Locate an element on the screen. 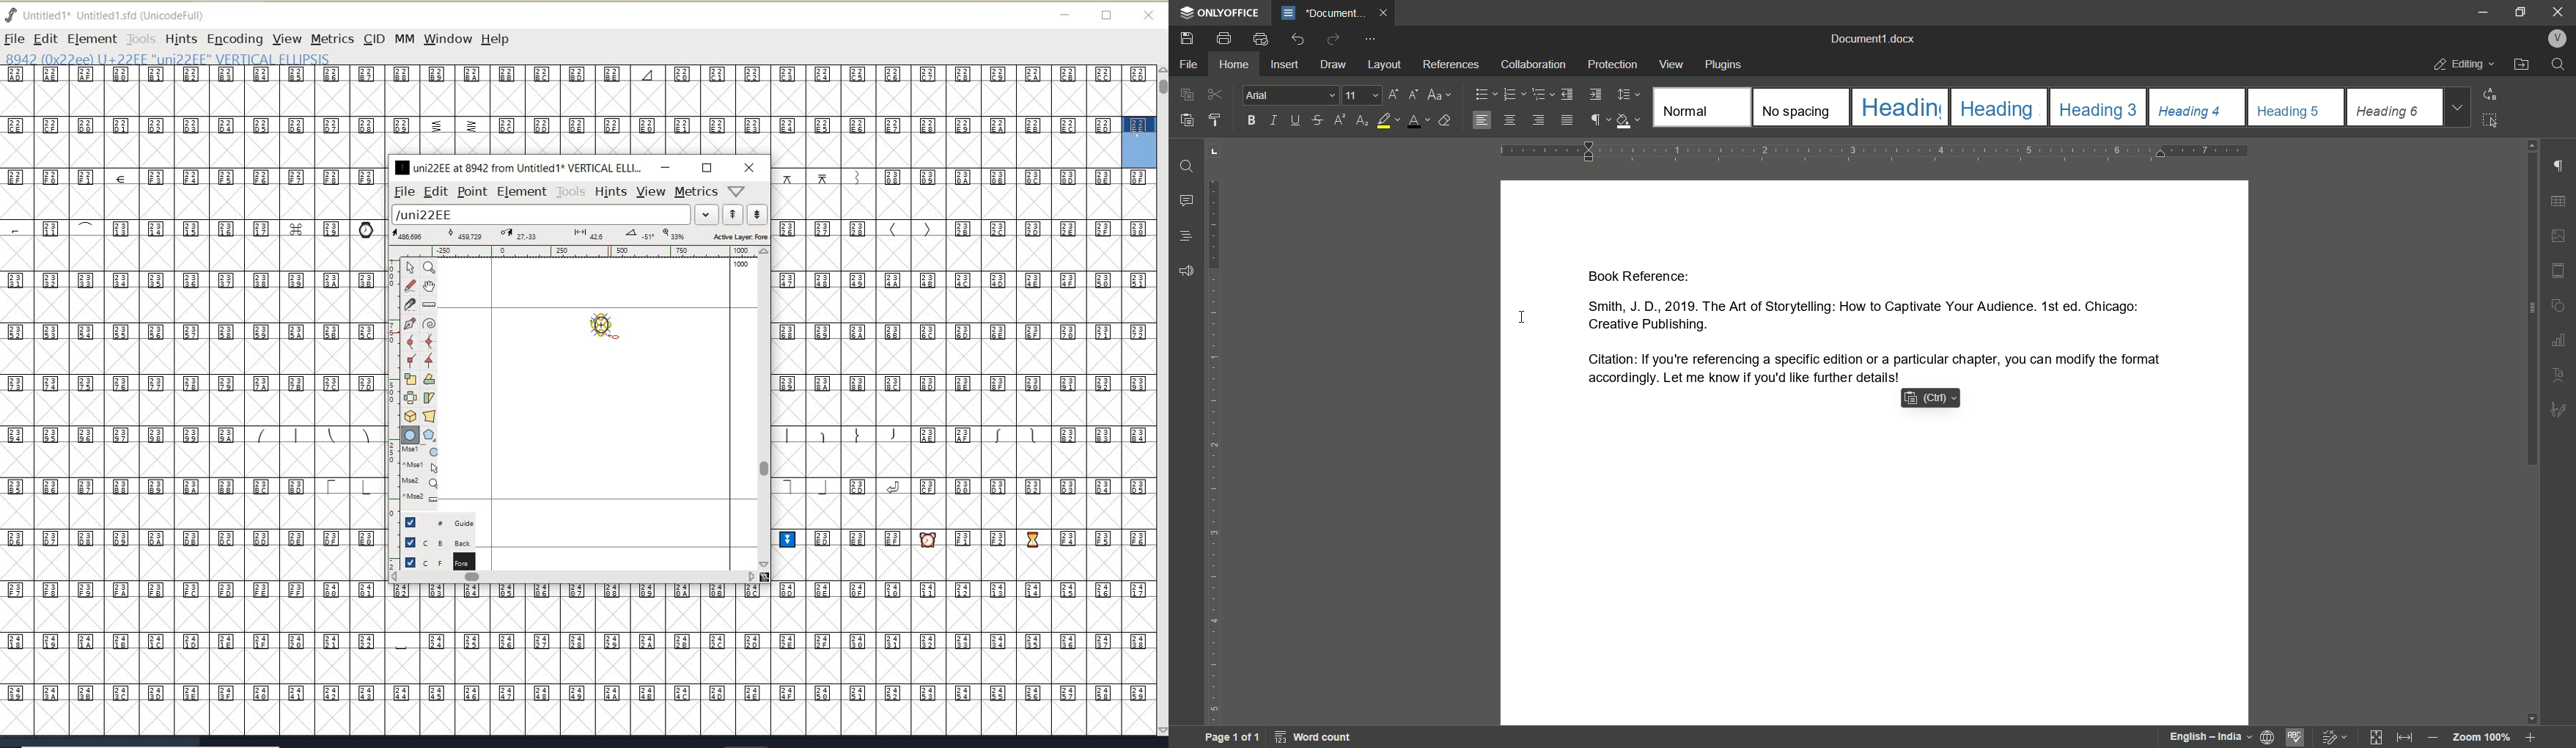 The width and height of the screenshot is (2576, 756). 8942 (0x22ee) U+22EE "uni22EE" VERTICAL EllIPSIS is located at coordinates (215, 58).